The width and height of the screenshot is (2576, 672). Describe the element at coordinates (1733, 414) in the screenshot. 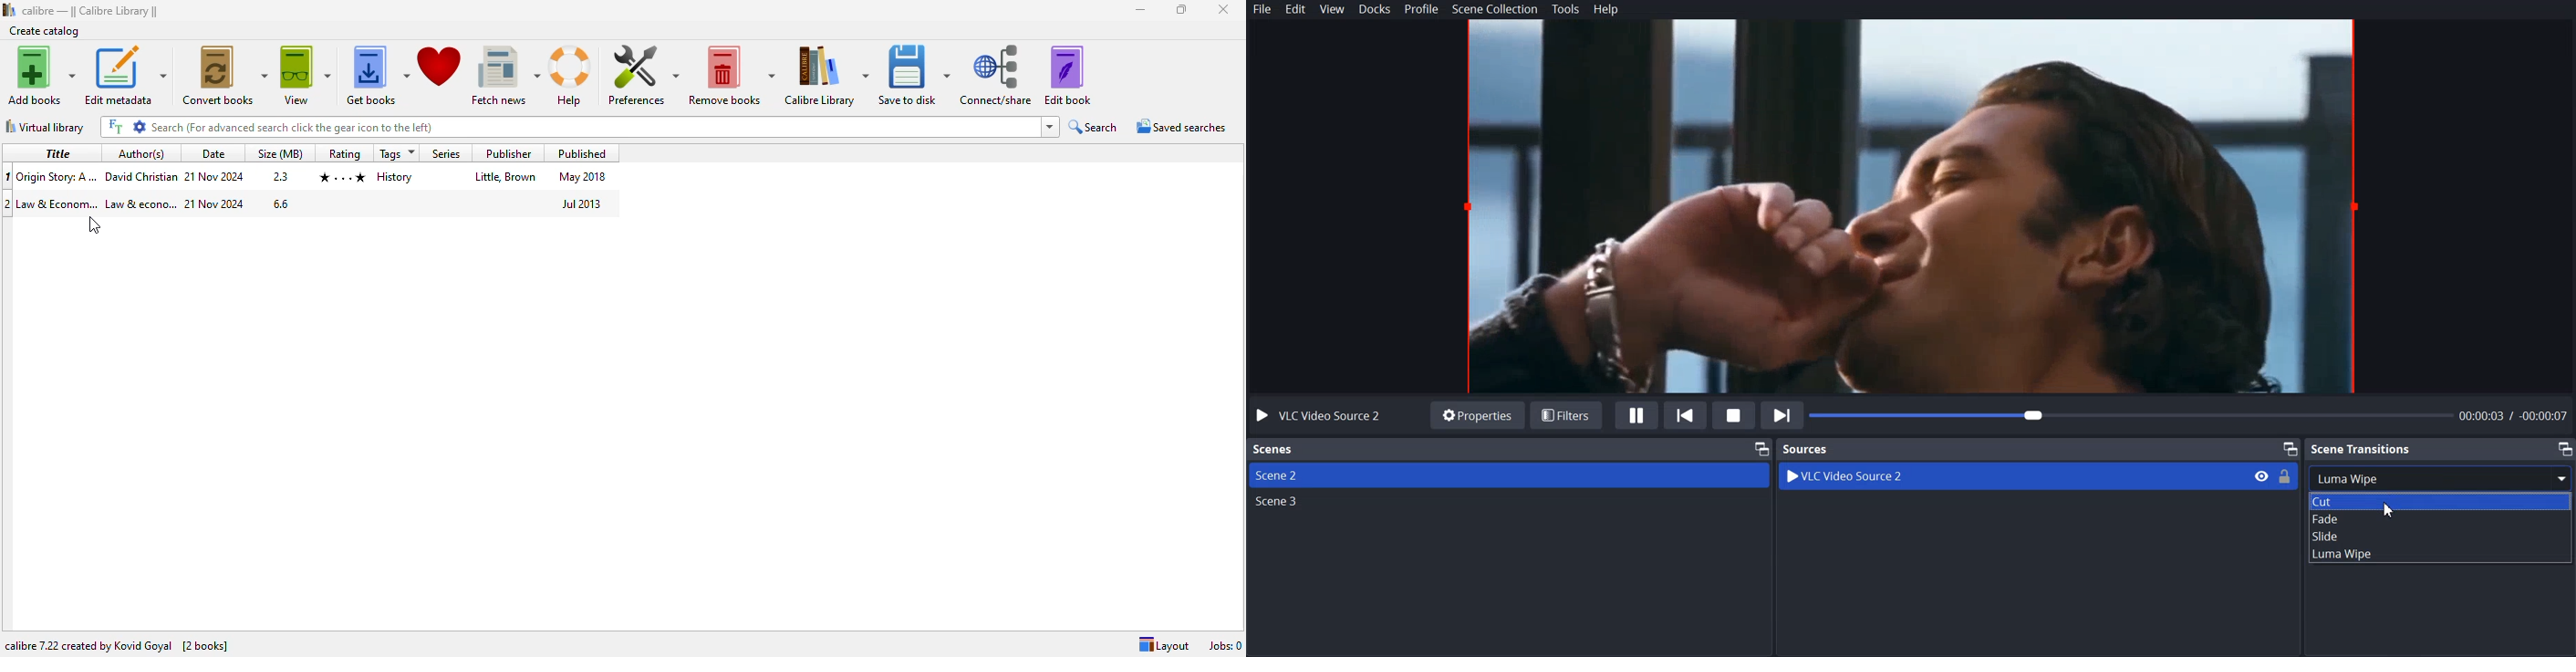

I see `Stop Media` at that location.